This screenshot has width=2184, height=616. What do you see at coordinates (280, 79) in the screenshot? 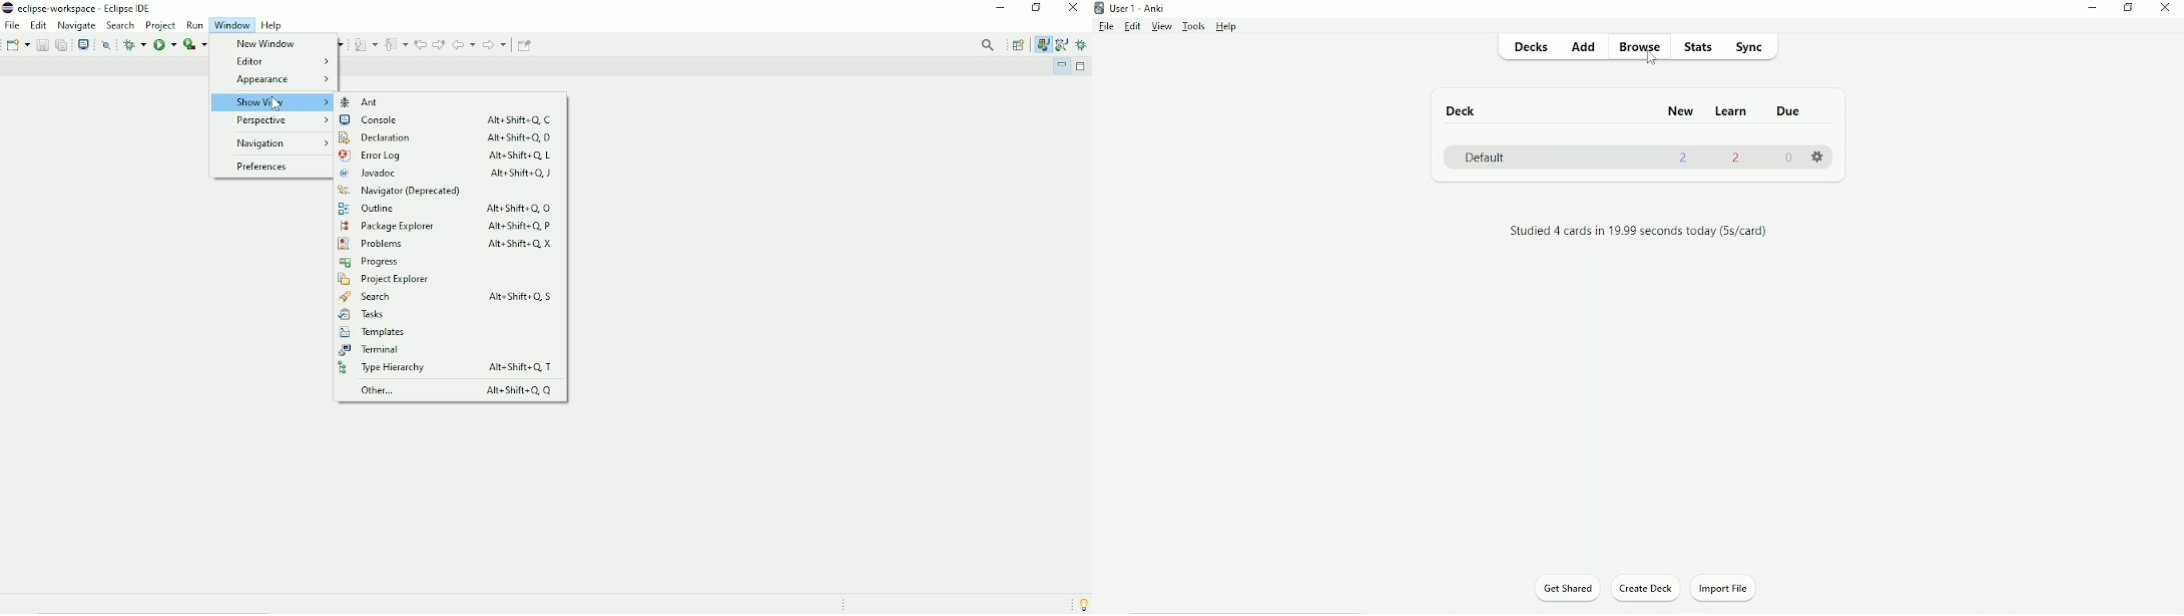
I see `Appearance` at bounding box center [280, 79].